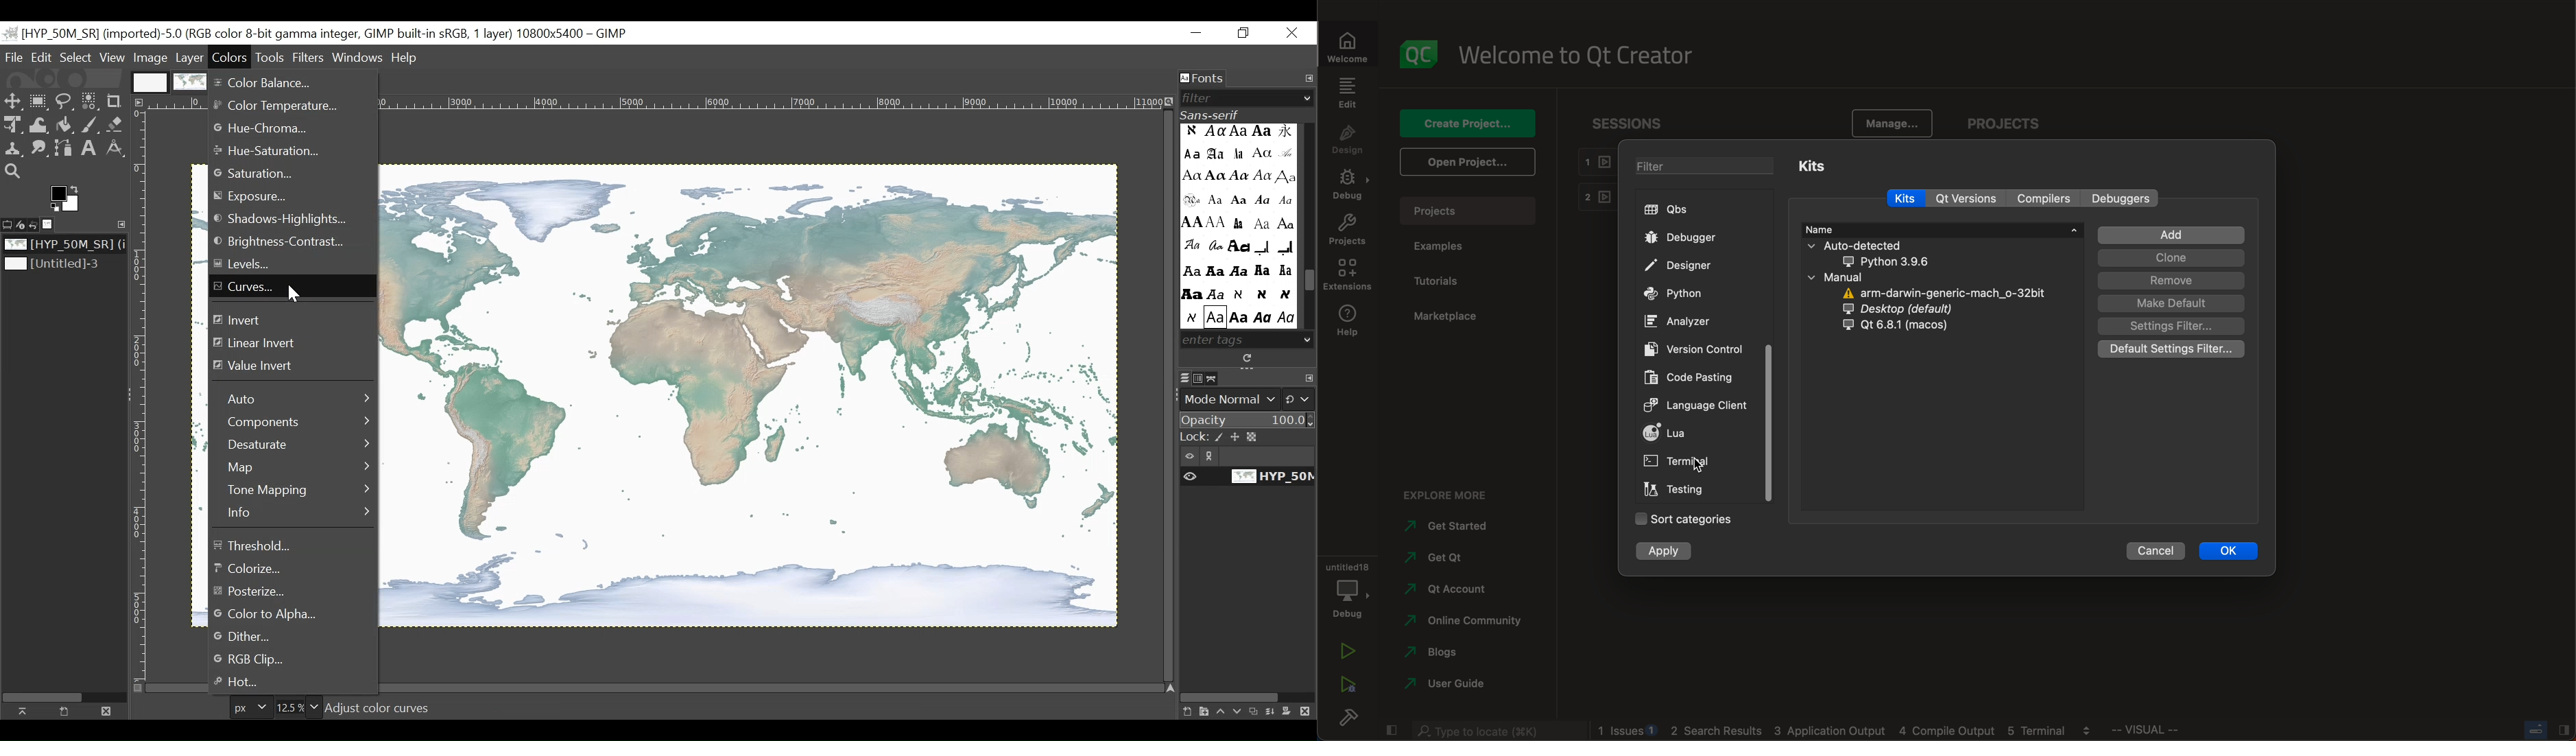  Describe the element at coordinates (283, 128) in the screenshot. I see `Hue-Chroma` at that location.